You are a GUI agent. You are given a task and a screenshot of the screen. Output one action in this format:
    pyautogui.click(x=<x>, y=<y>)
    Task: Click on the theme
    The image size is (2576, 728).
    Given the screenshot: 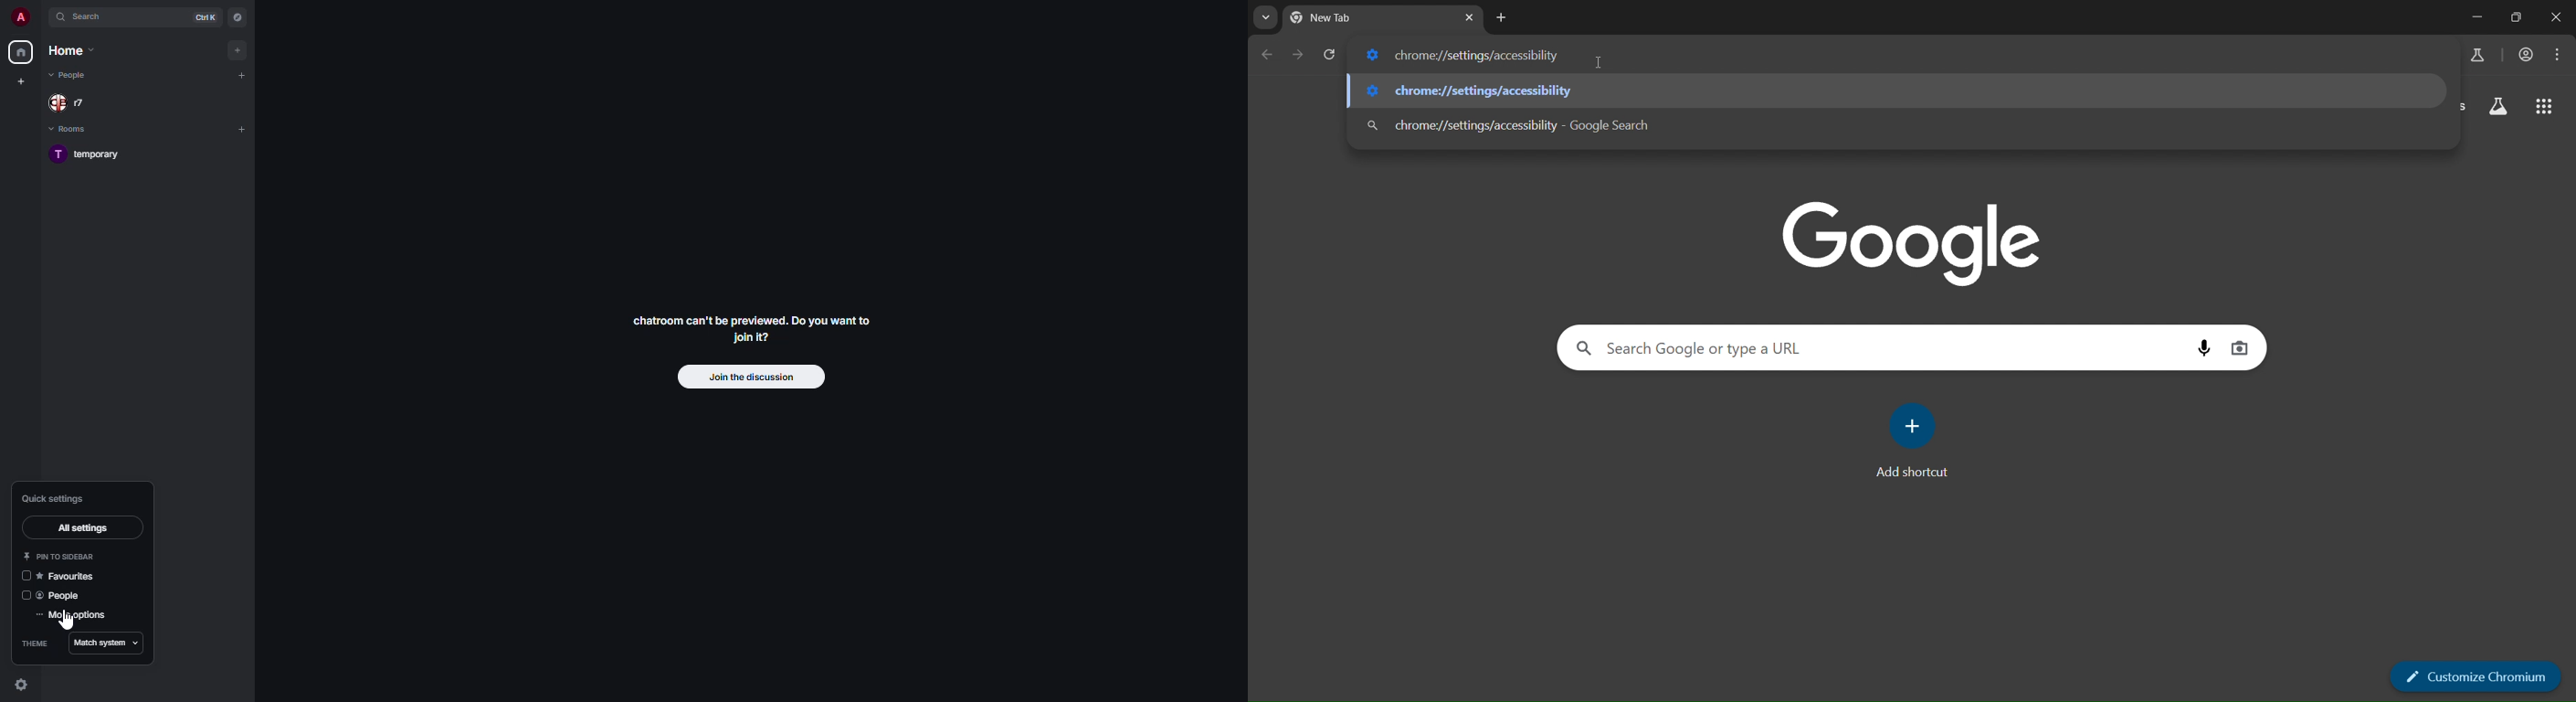 What is the action you would take?
    pyautogui.click(x=37, y=642)
    